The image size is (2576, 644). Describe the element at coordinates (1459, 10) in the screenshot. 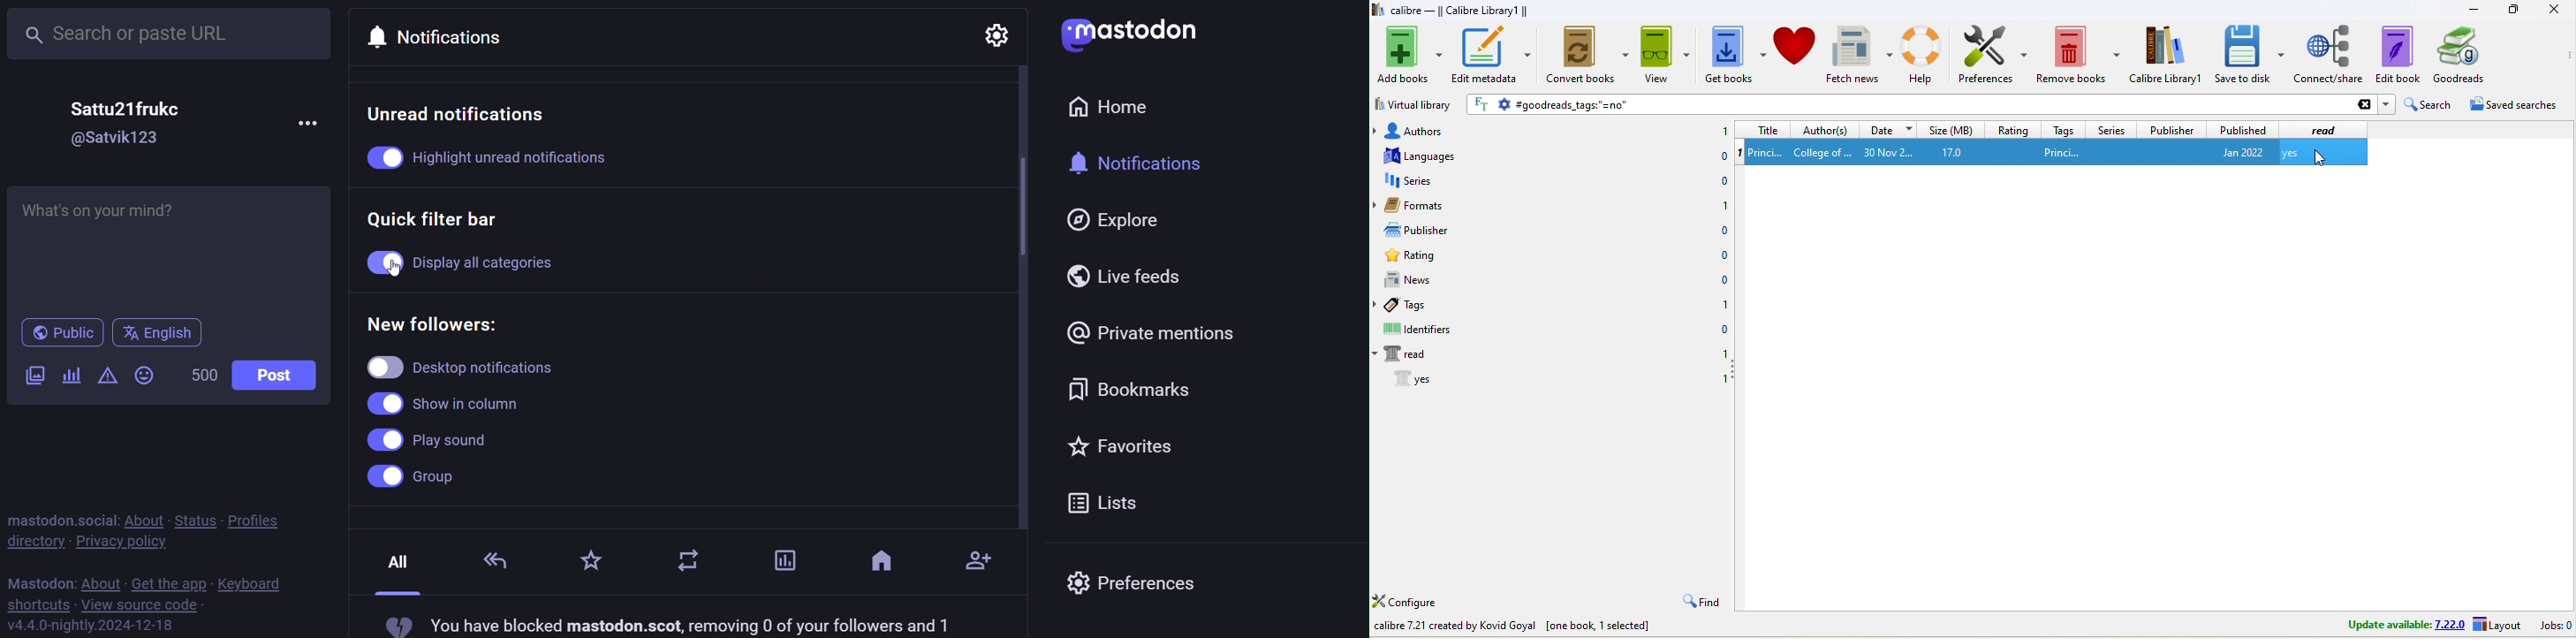

I see `calibre - || Calibre Library1 ||` at that location.